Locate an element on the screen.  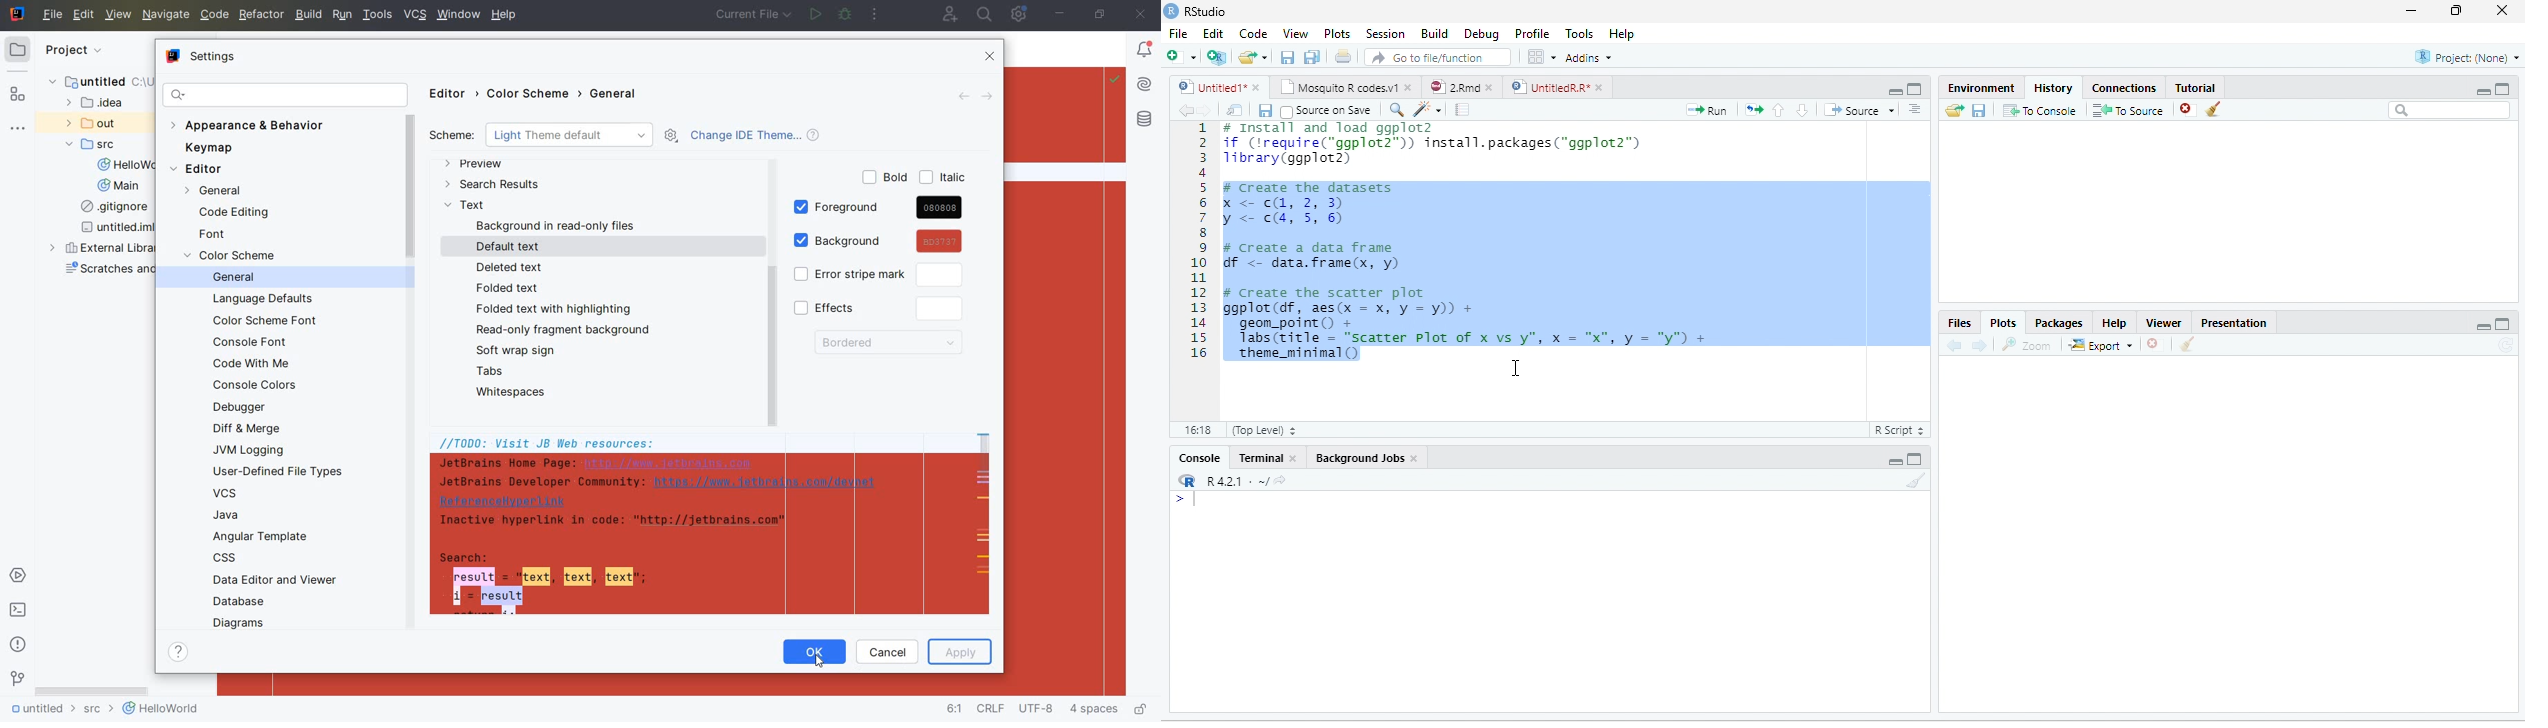
Help is located at coordinates (1623, 33).